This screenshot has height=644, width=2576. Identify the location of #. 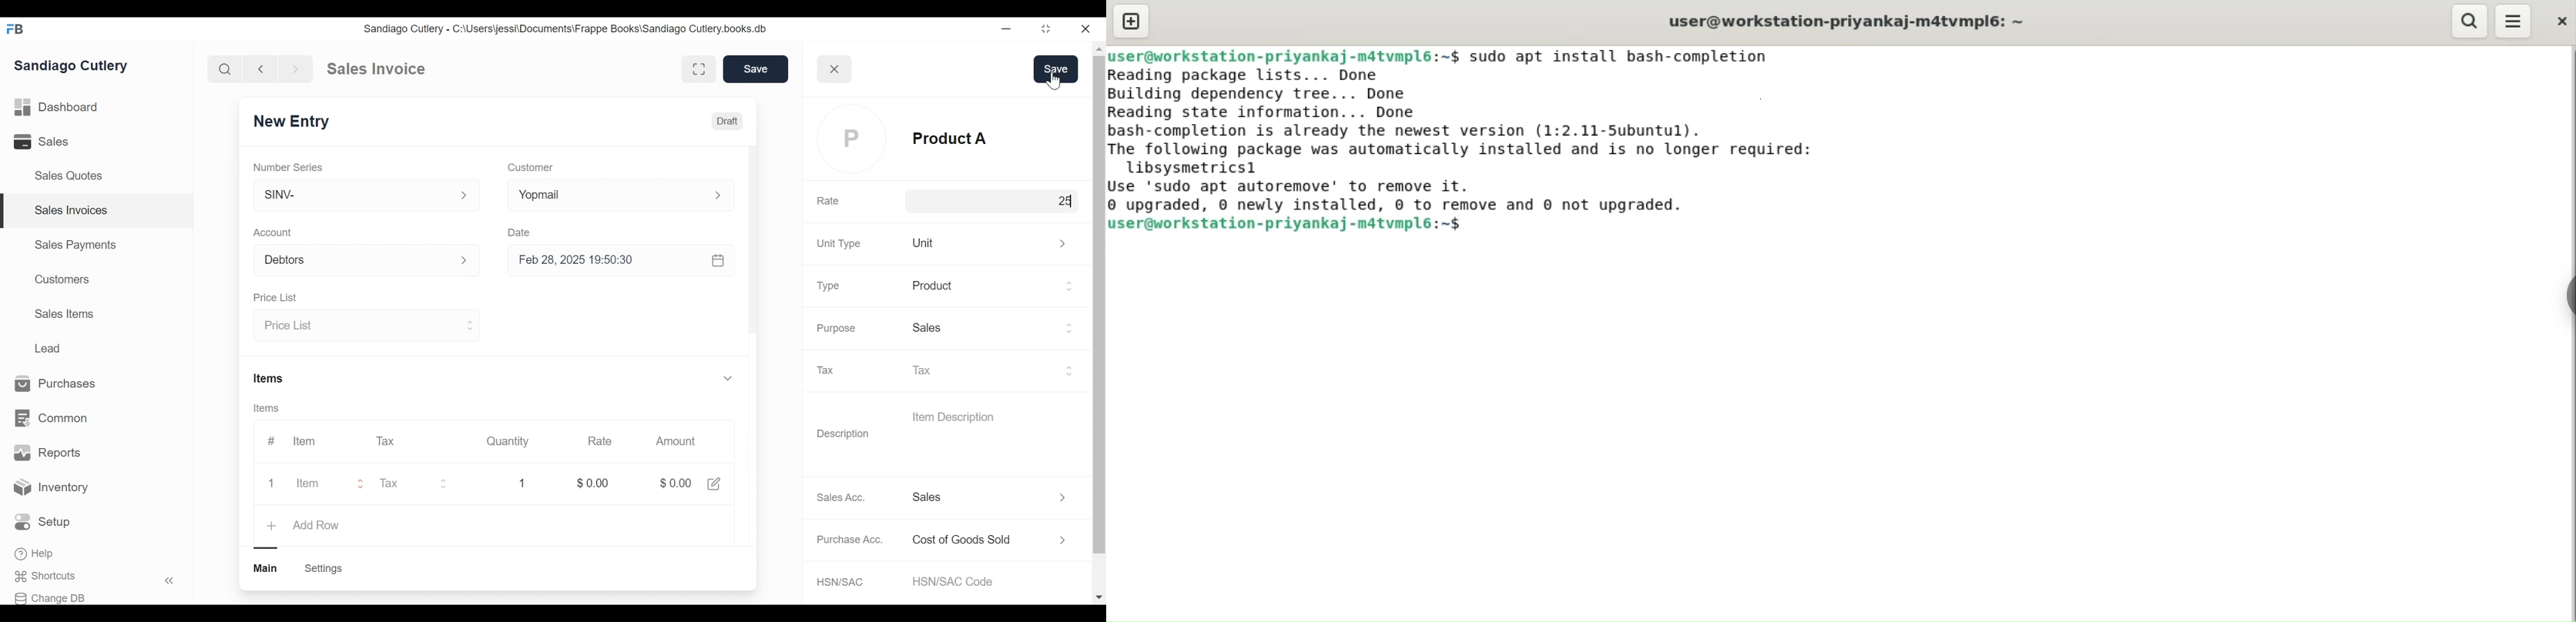
(274, 439).